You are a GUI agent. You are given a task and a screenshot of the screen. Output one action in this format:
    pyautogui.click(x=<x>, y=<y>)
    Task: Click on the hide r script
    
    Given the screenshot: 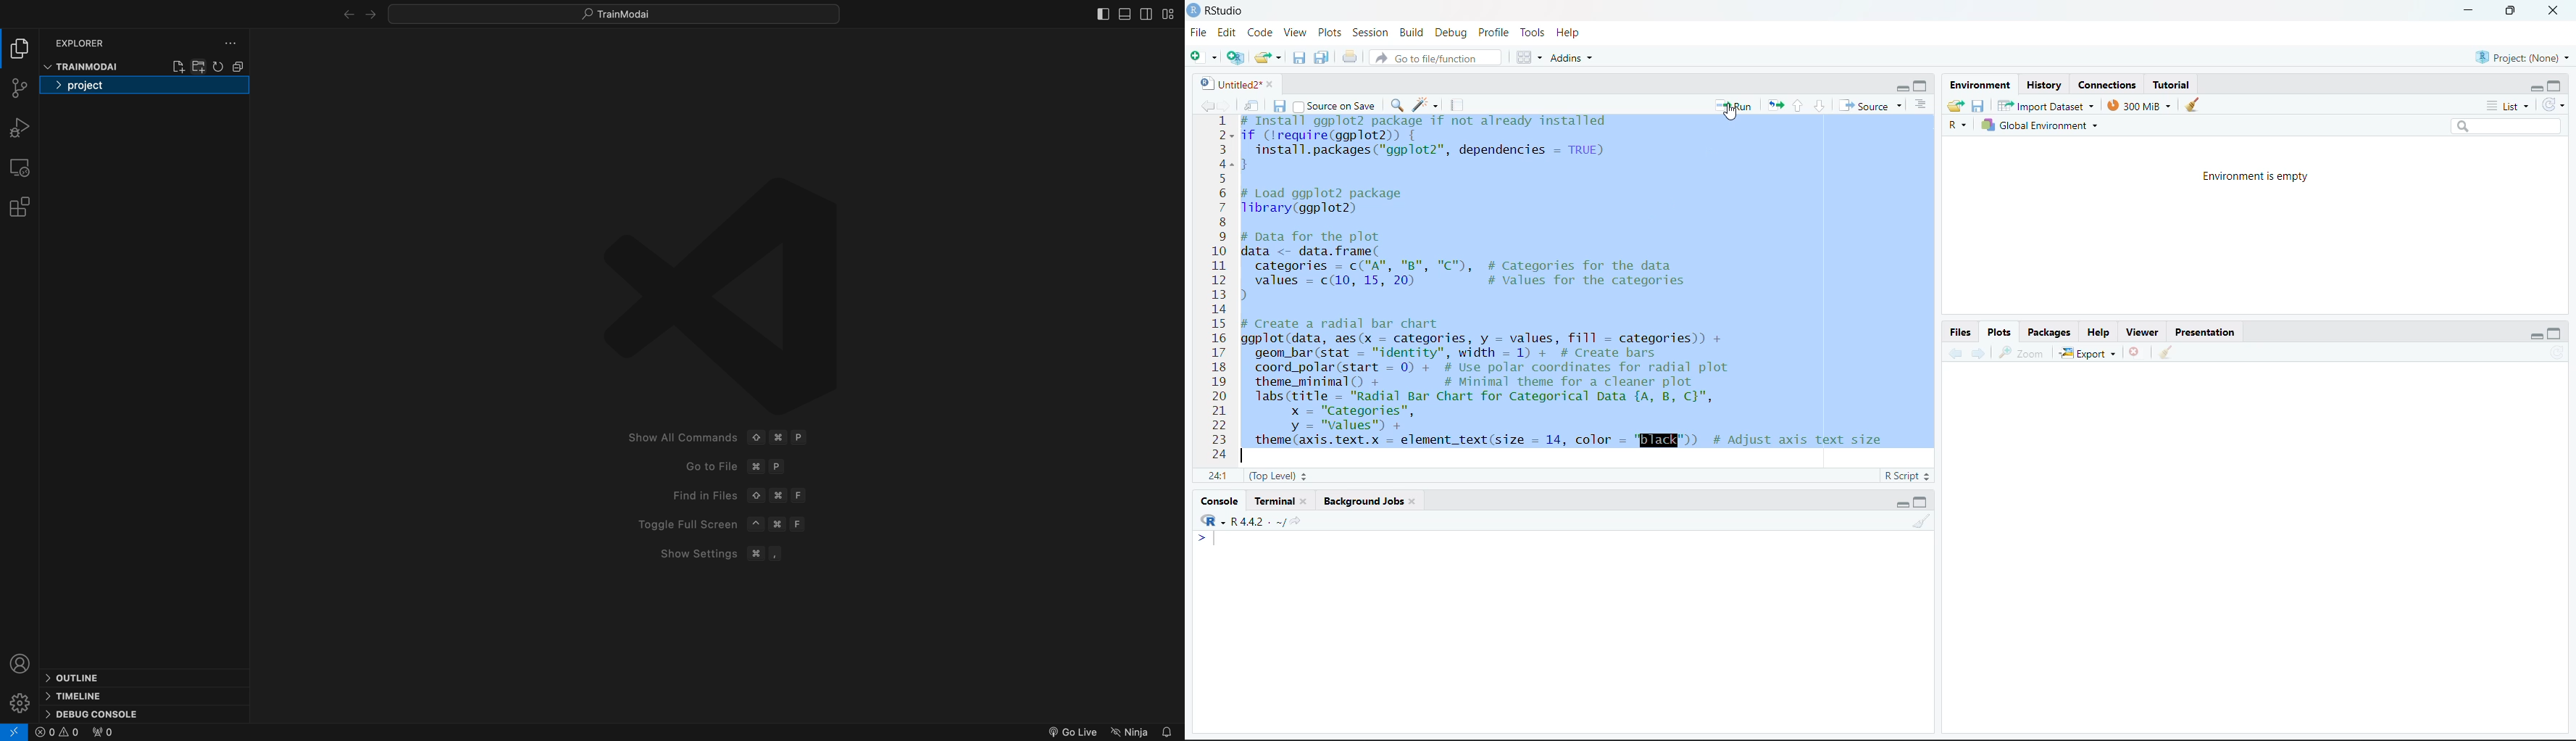 What is the action you would take?
    pyautogui.click(x=1899, y=502)
    